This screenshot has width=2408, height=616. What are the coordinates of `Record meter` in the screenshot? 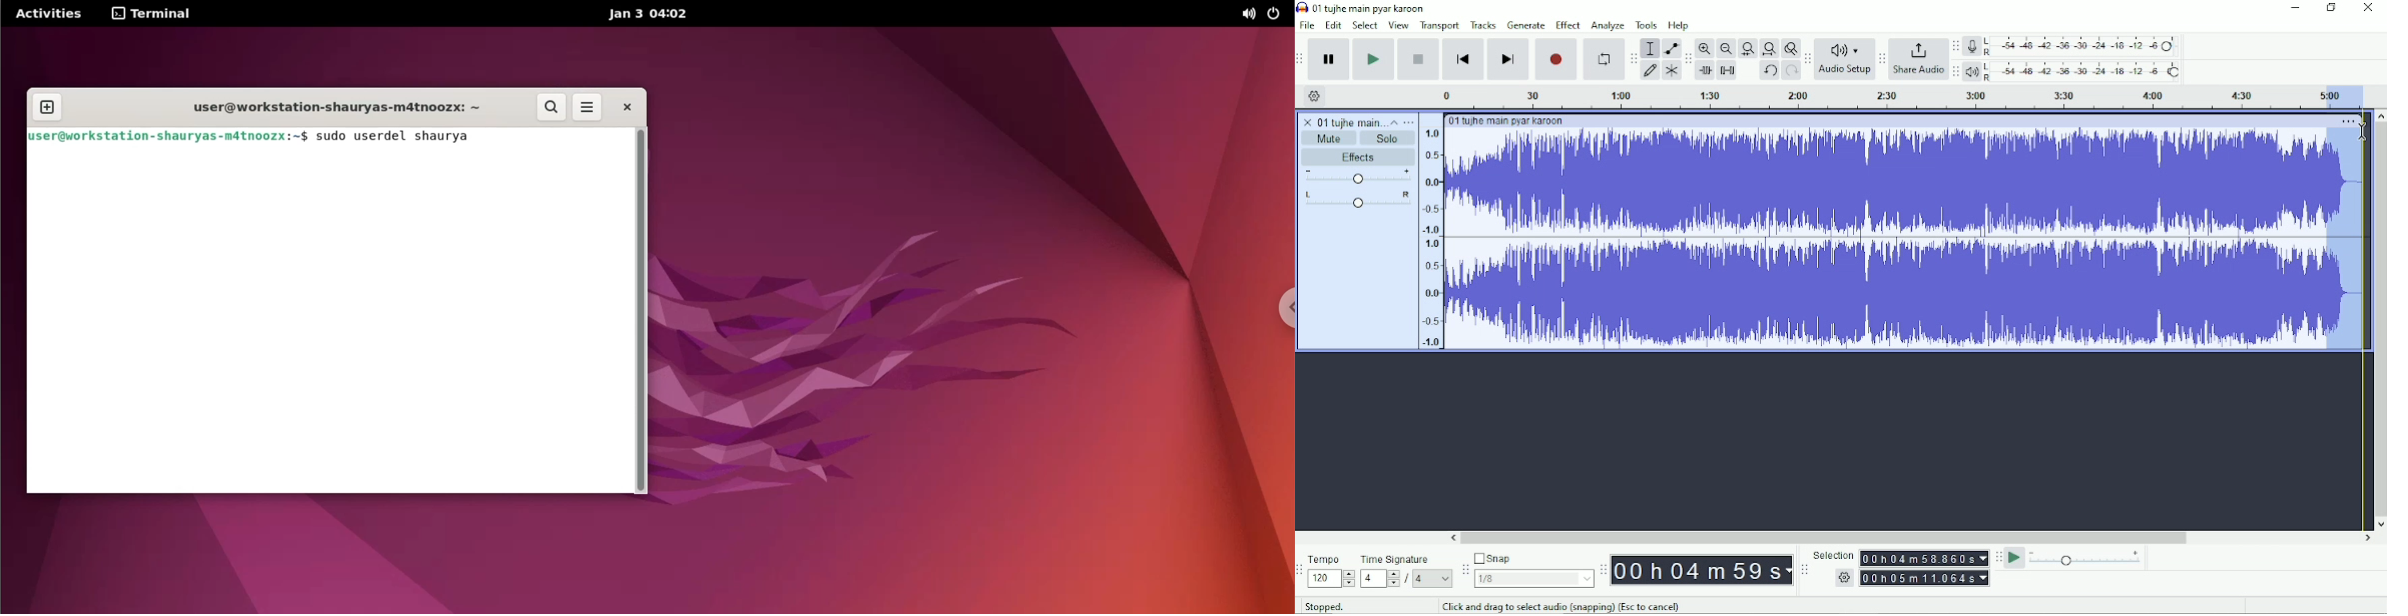 It's located at (2072, 46).